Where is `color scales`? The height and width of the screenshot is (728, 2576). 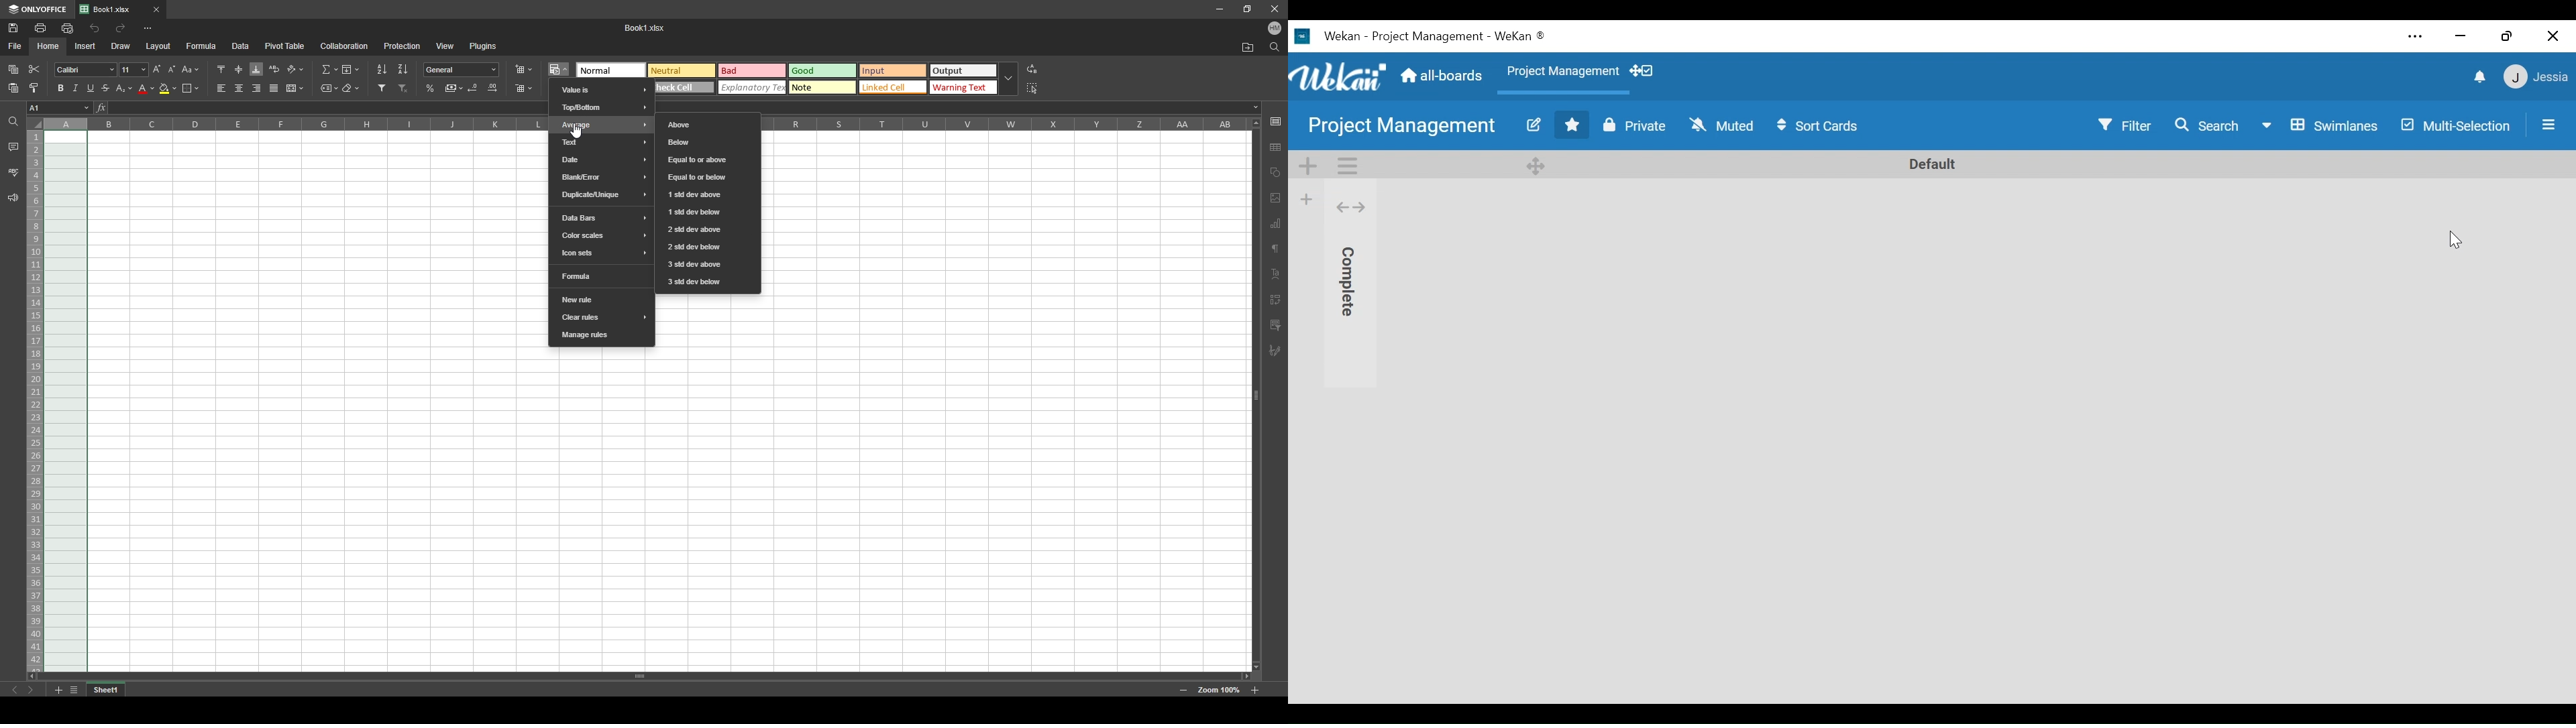
color scales is located at coordinates (602, 235).